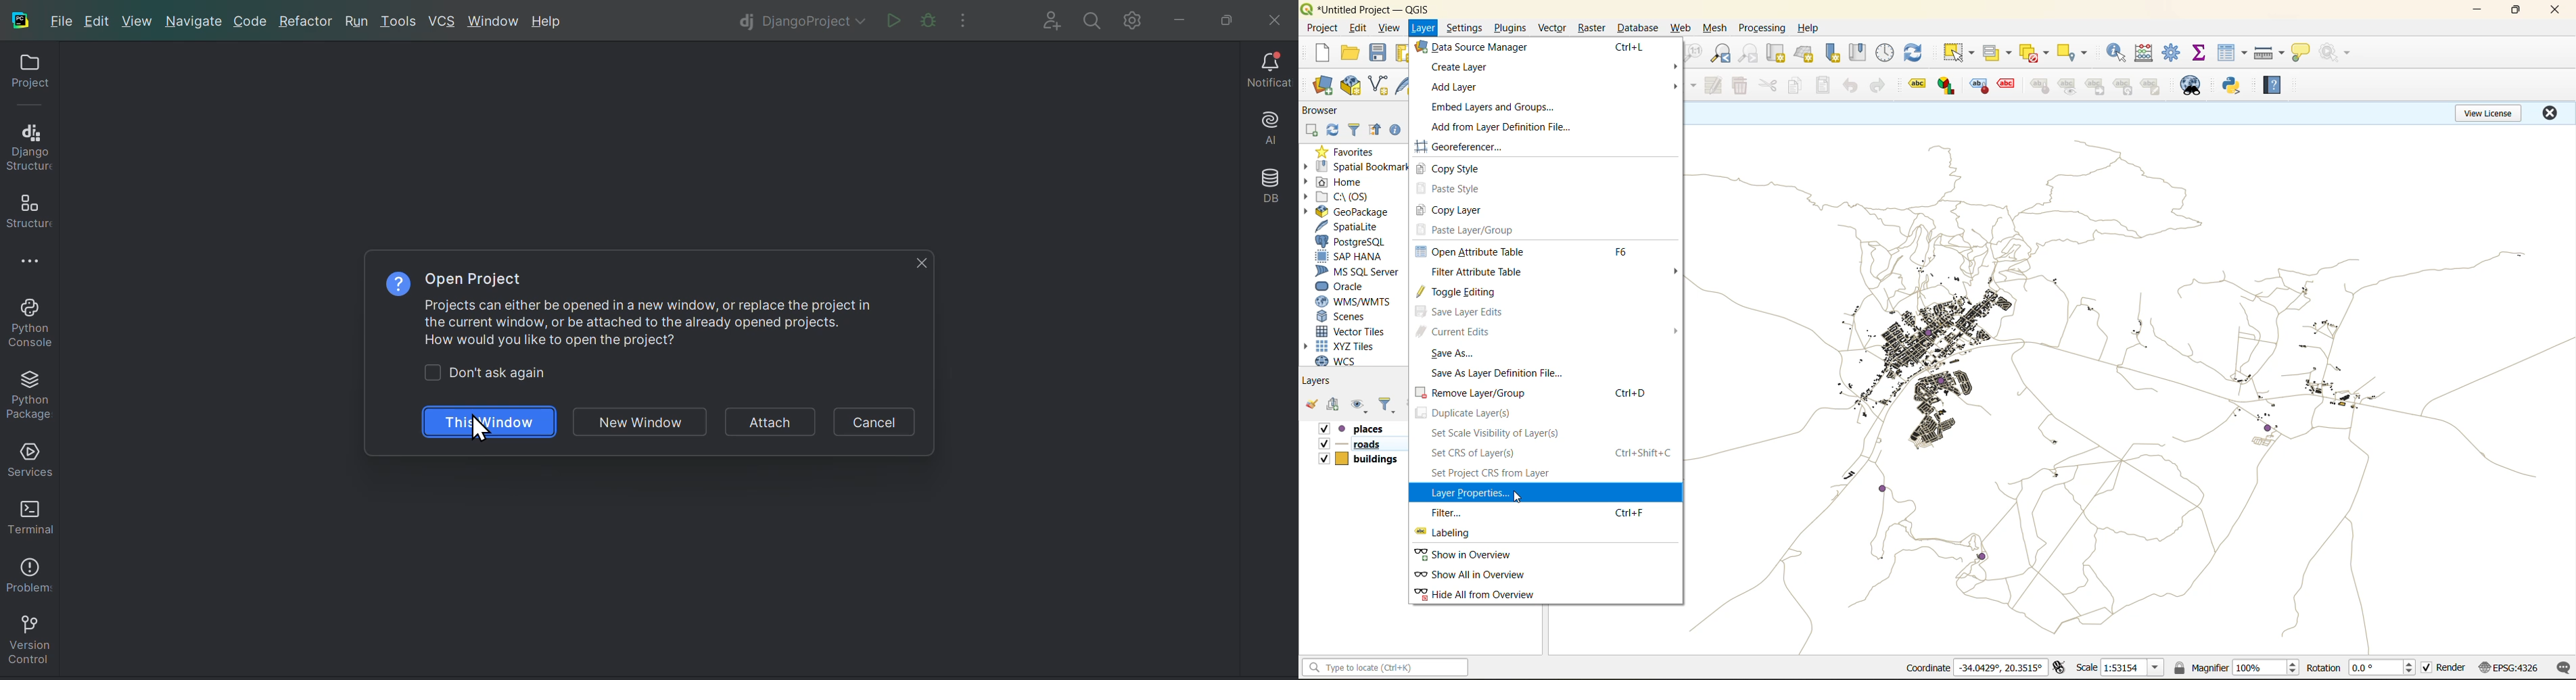 The width and height of the screenshot is (2576, 700). What do you see at coordinates (251, 22) in the screenshot?
I see `Code` at bounding box center [251, 22].